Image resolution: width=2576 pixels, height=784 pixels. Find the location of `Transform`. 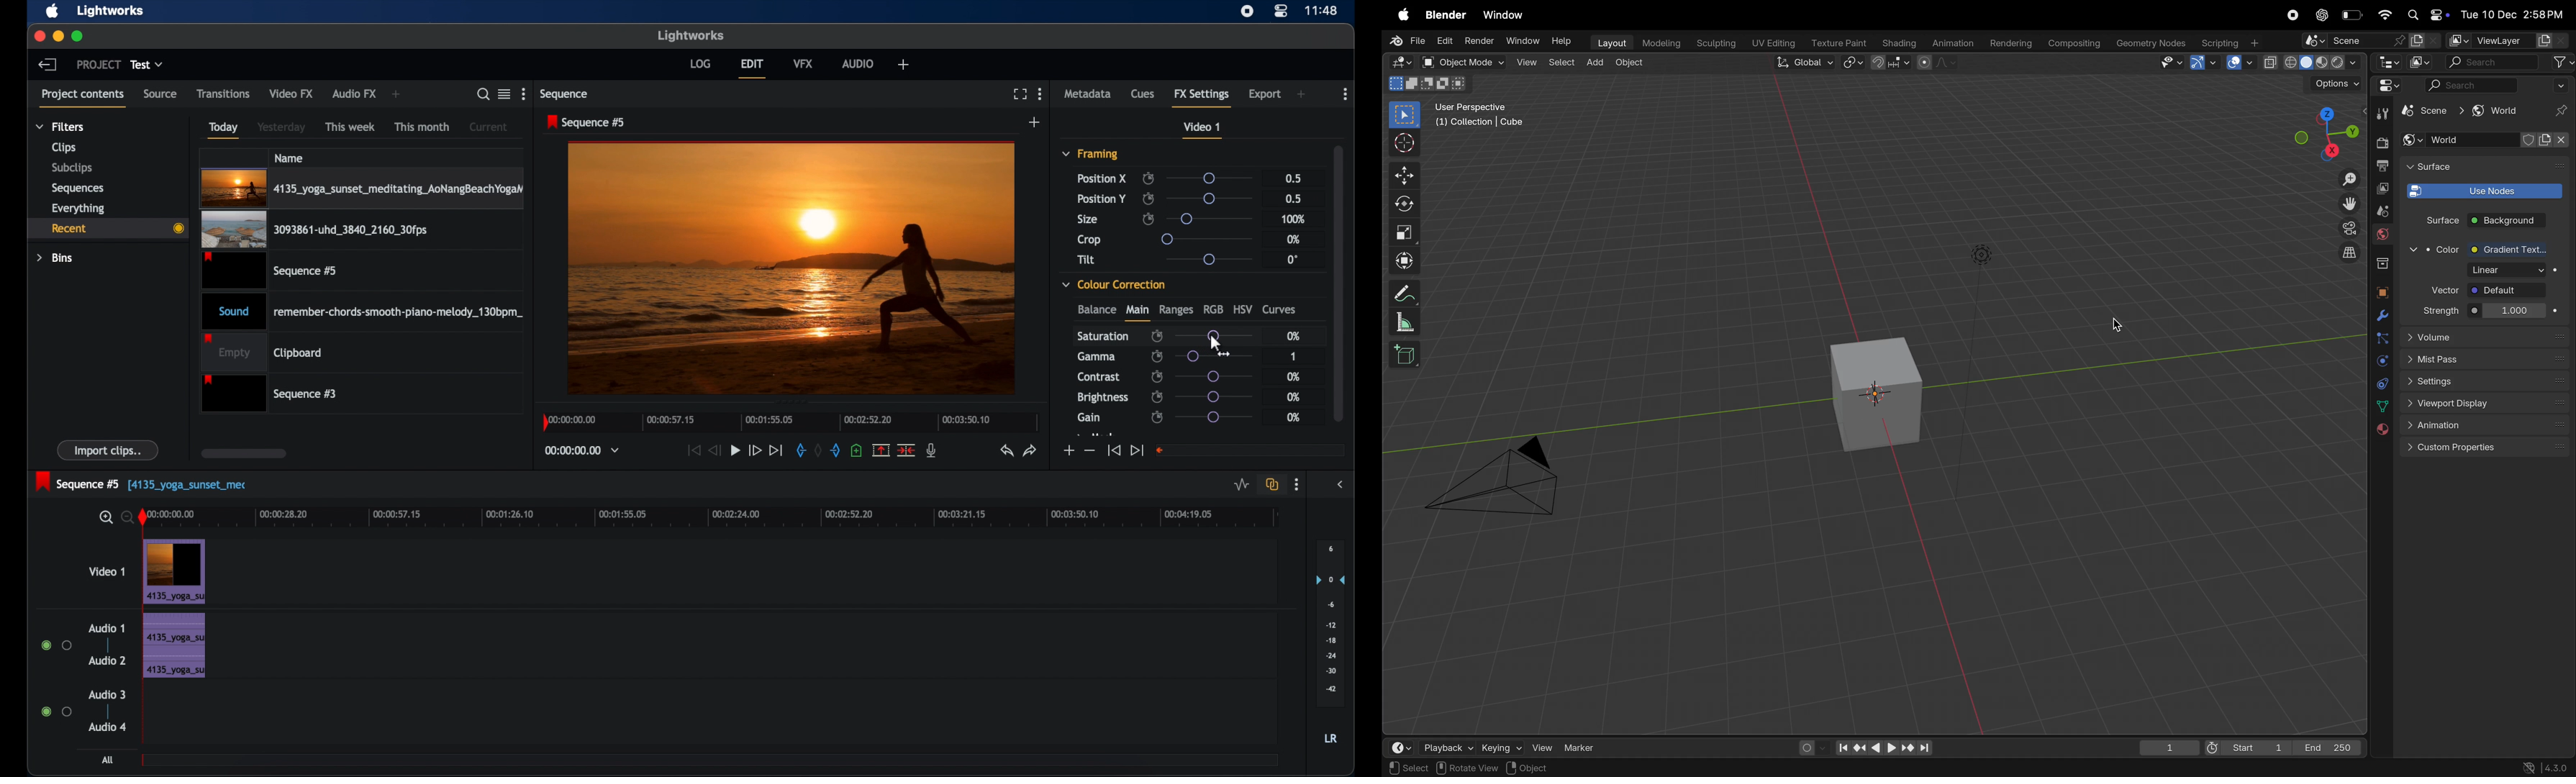

Transform is located at coordinates (1406, 260).